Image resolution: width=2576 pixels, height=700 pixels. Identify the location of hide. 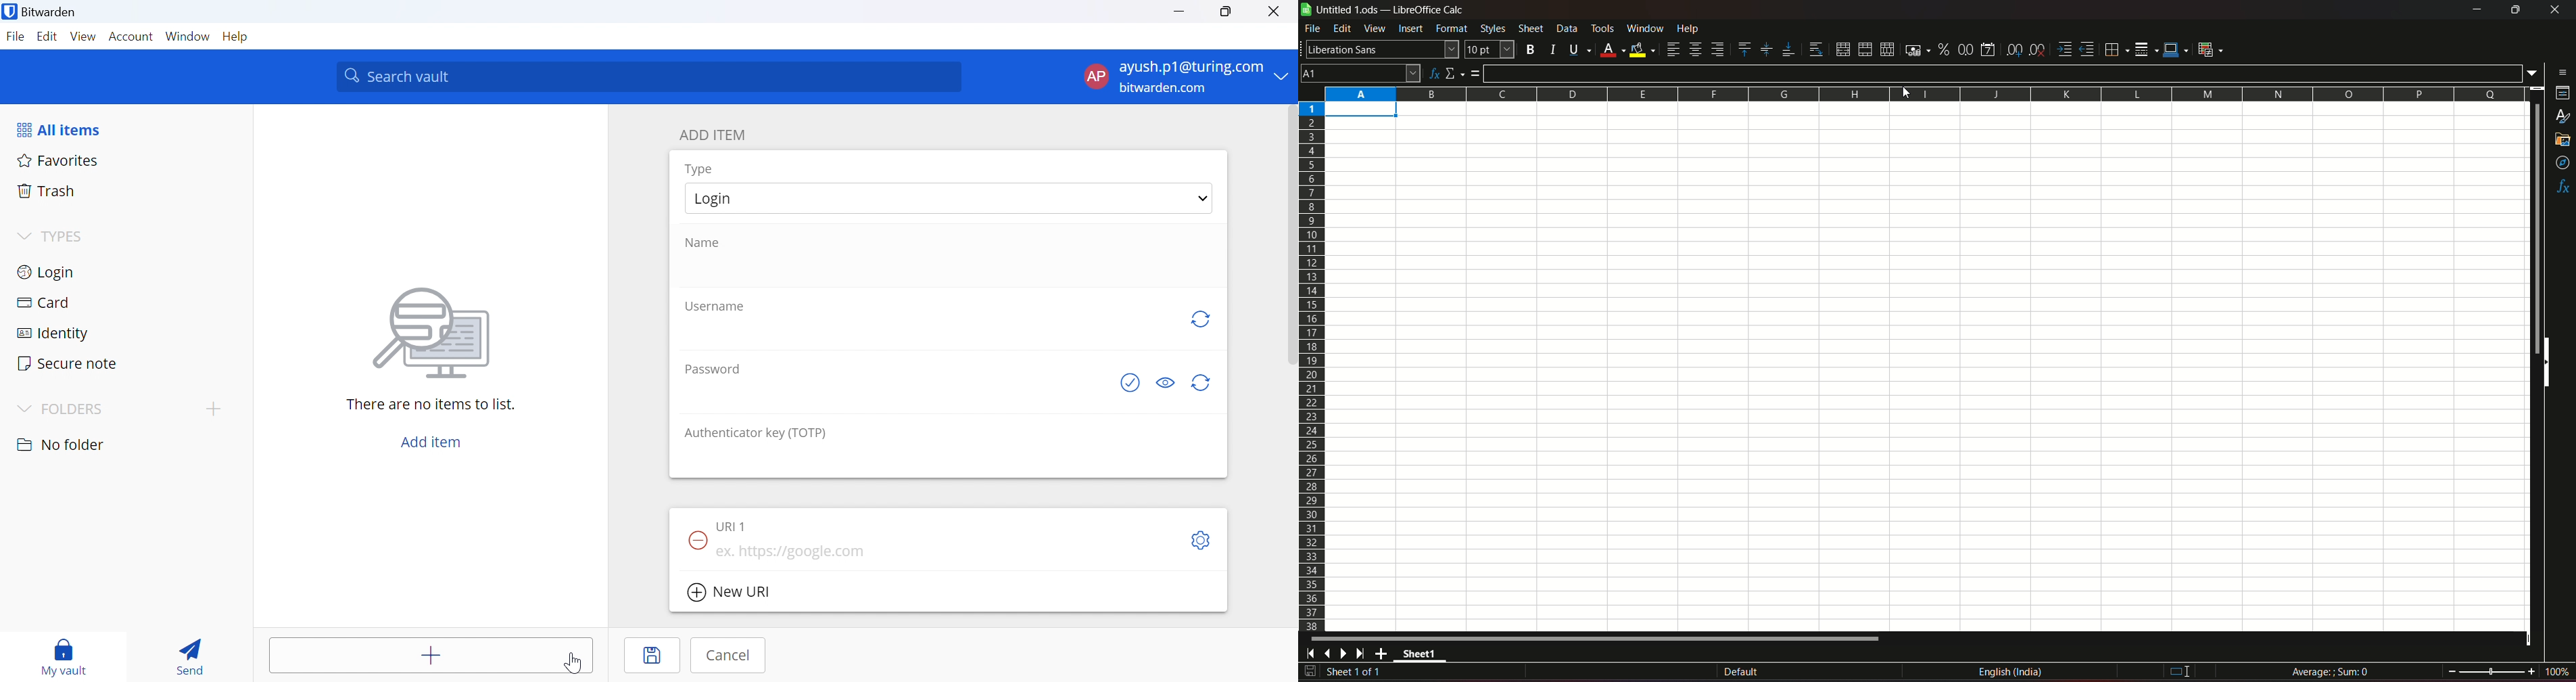
(2549, 365).